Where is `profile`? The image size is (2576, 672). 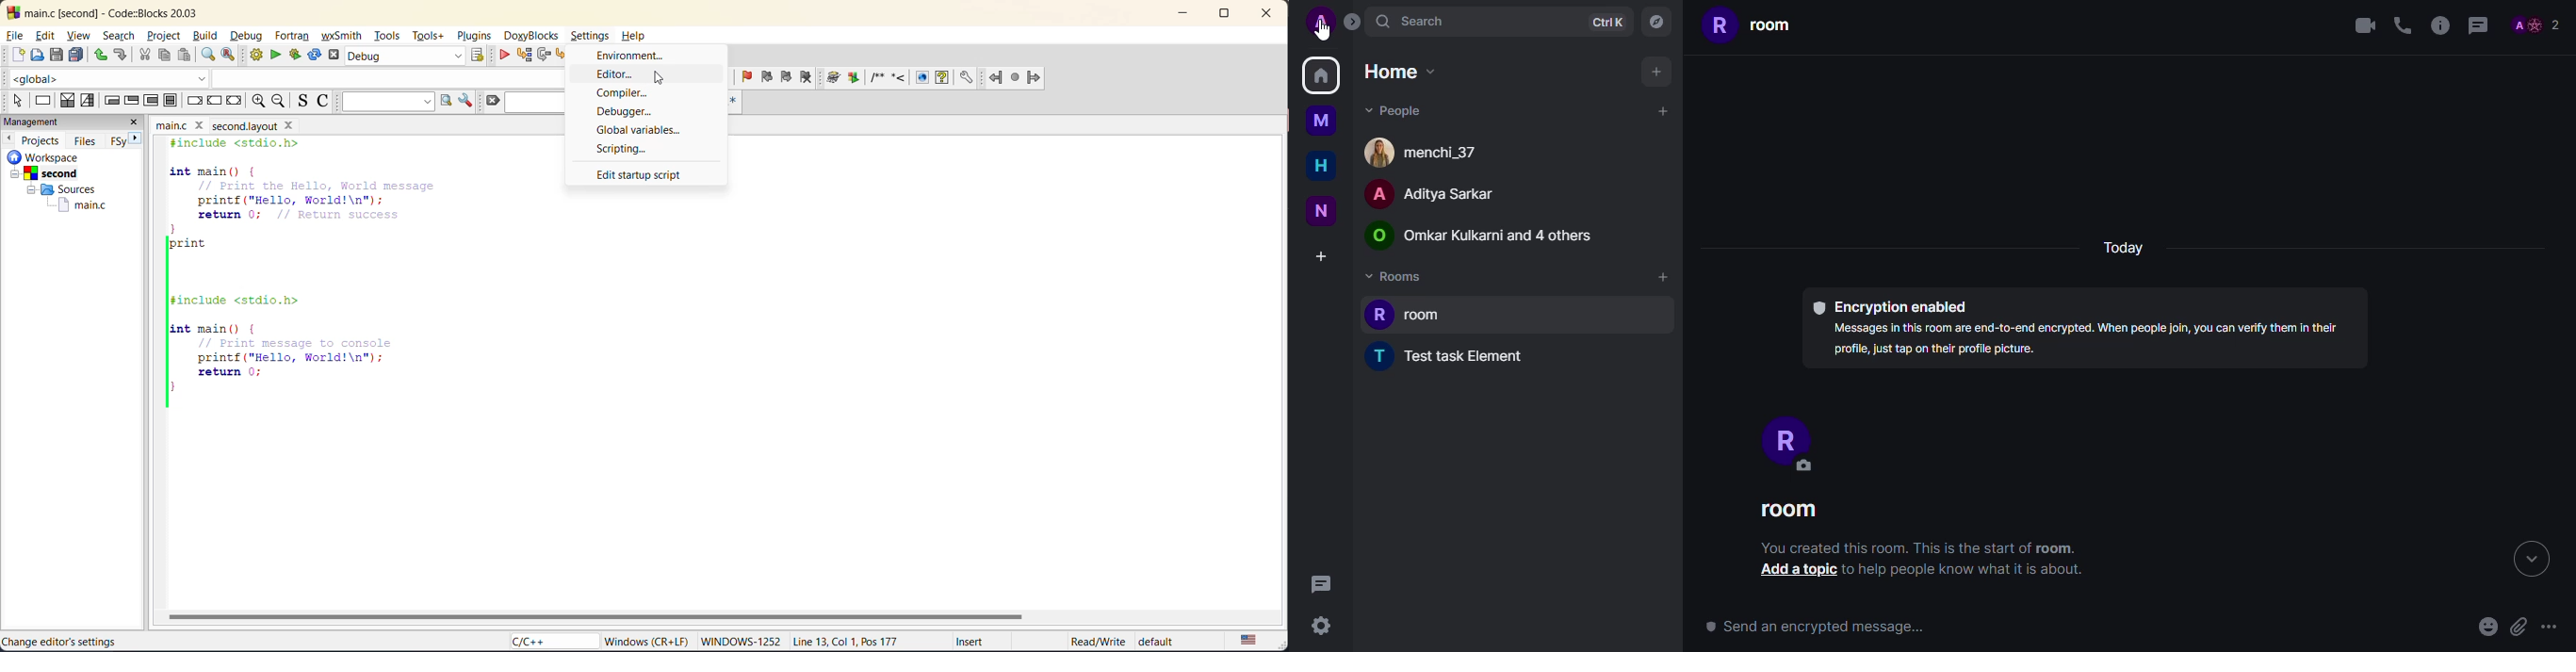 profile is located at coordinates (1319, 23).